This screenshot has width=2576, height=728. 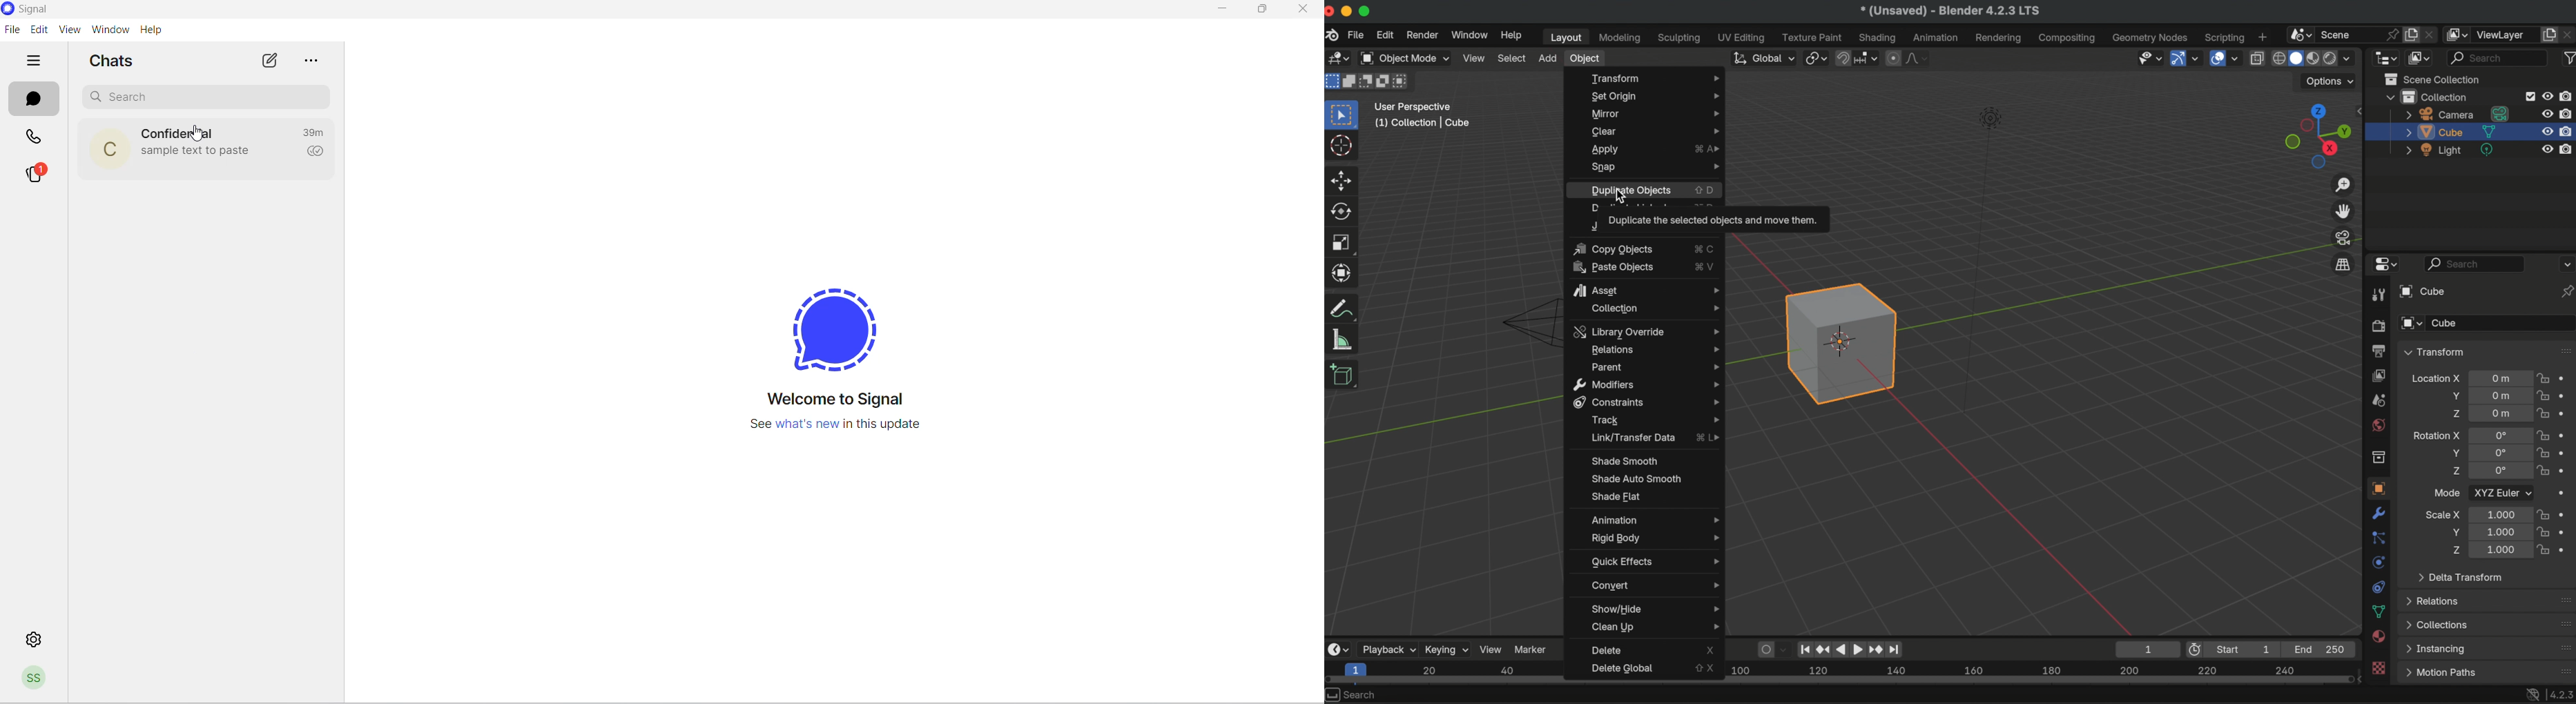 What do you see at coordinates (1680, 38) in the screenshot?
I see `sculpting` at bounding box center [1680, 38].